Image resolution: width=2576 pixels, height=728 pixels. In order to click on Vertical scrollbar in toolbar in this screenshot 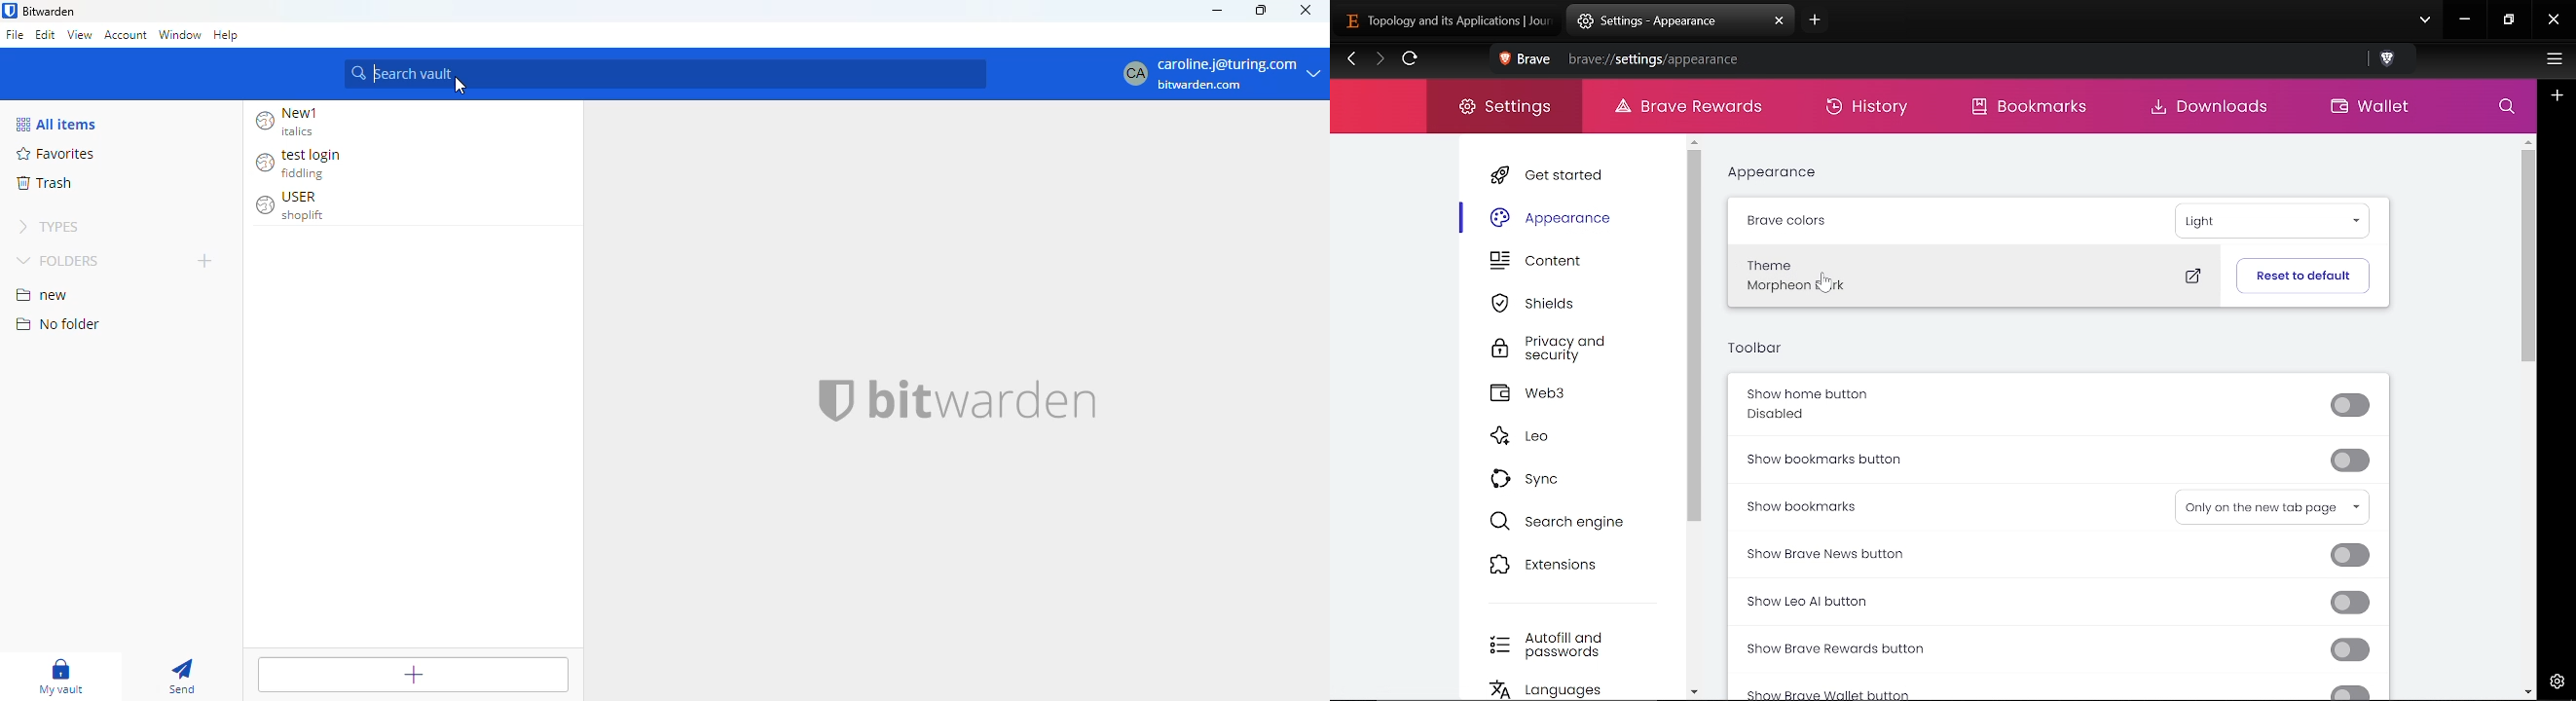, I will do `click(2529, 258)`.